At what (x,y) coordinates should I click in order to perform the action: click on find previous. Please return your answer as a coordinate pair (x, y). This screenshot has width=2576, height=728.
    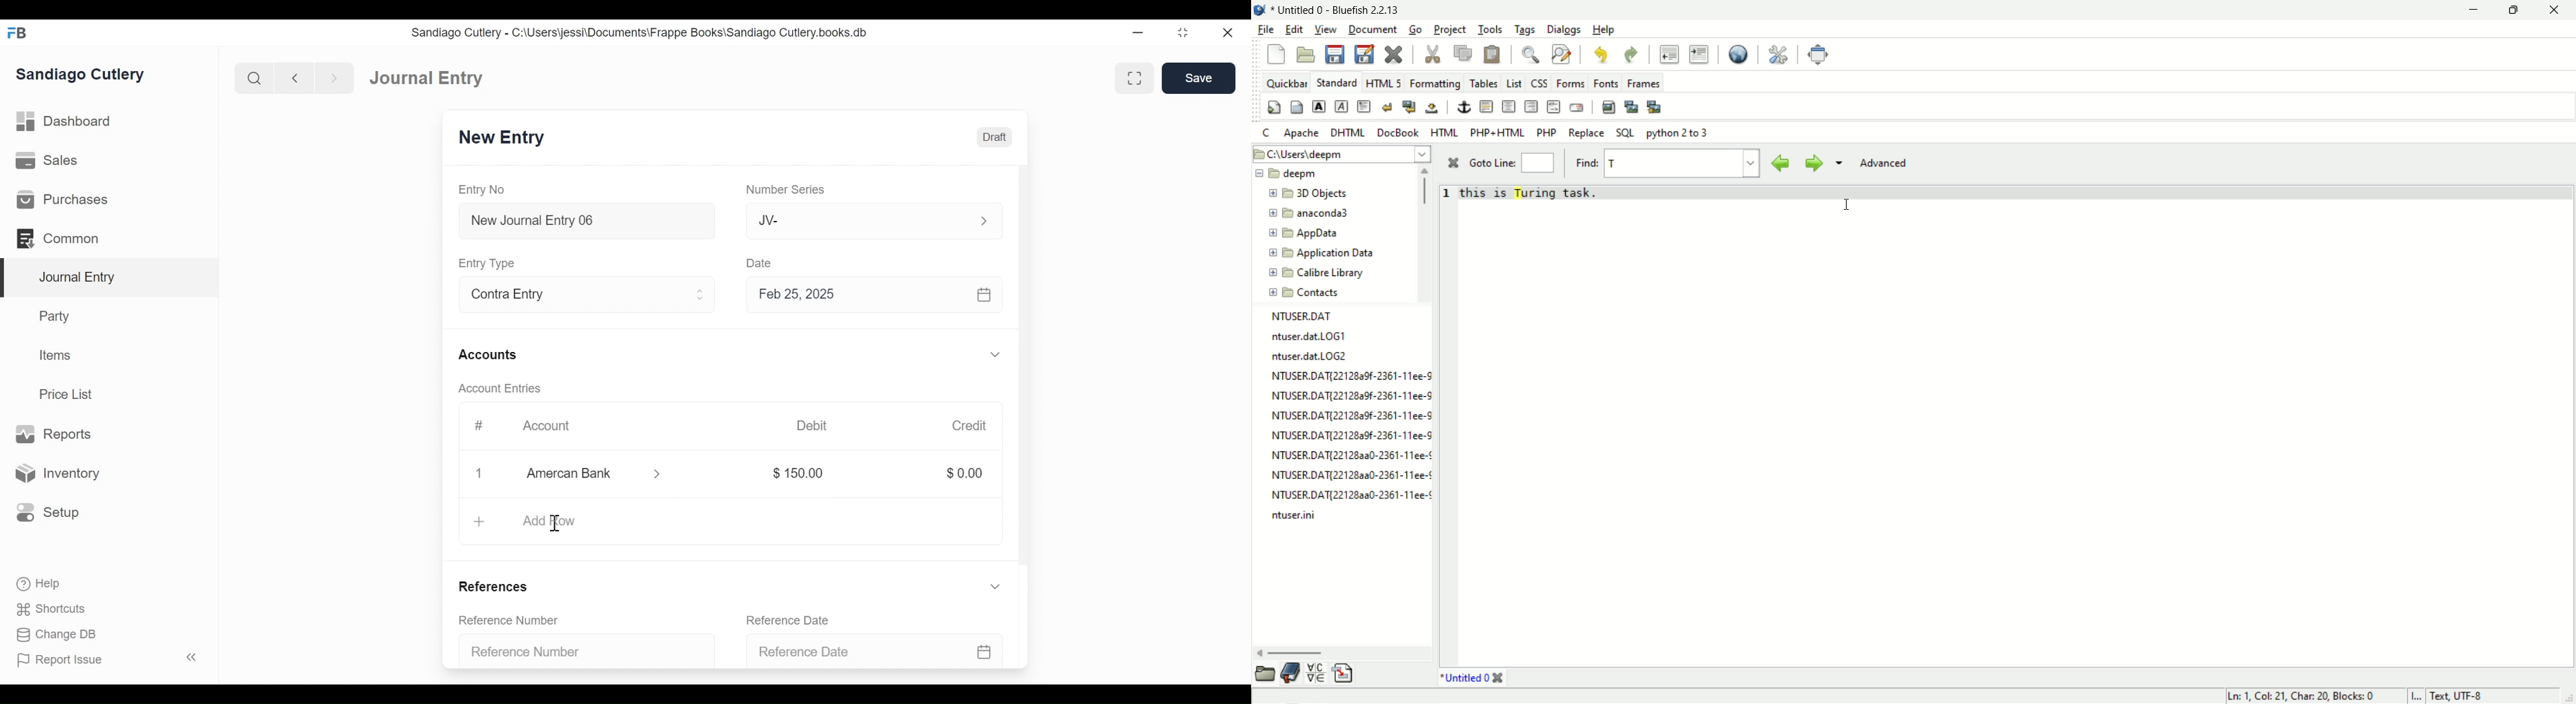
    Looking at the image, I should click on (1781, 164).